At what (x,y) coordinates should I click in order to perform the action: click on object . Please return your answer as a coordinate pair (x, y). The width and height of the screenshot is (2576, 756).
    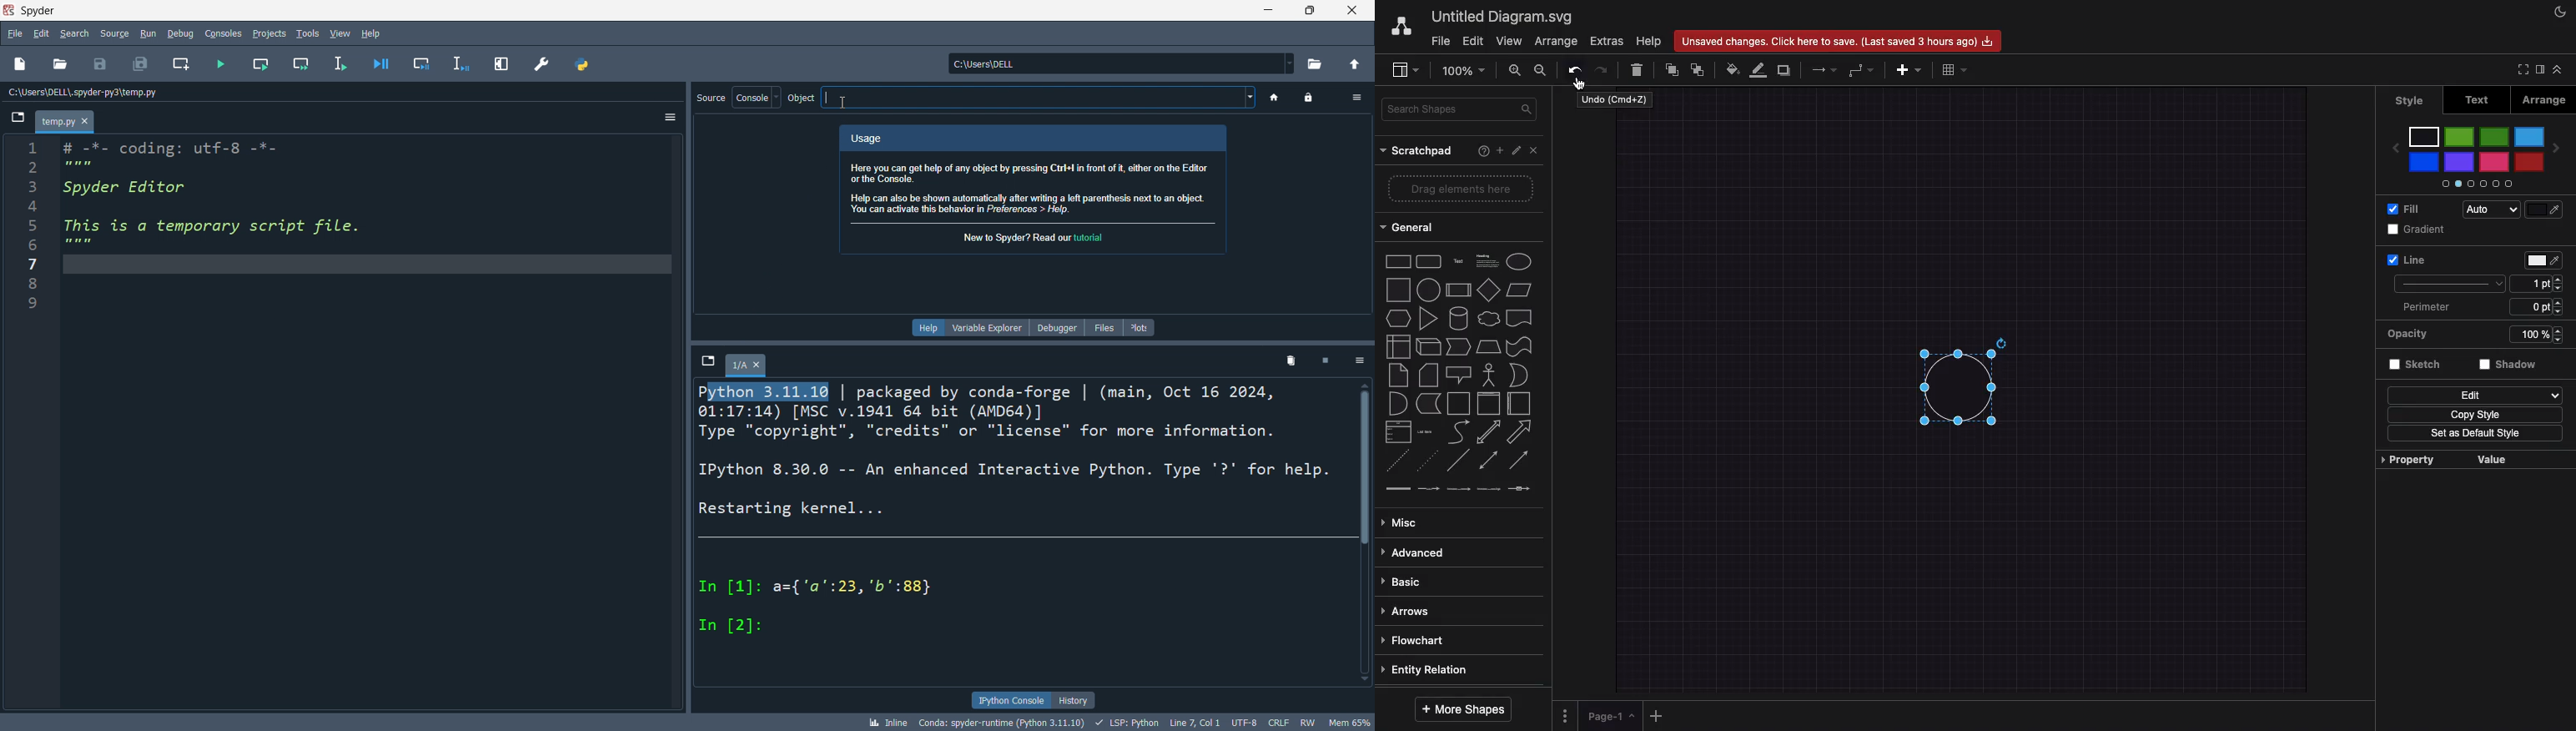
    Looking at the image, I should click on (1024, 97).